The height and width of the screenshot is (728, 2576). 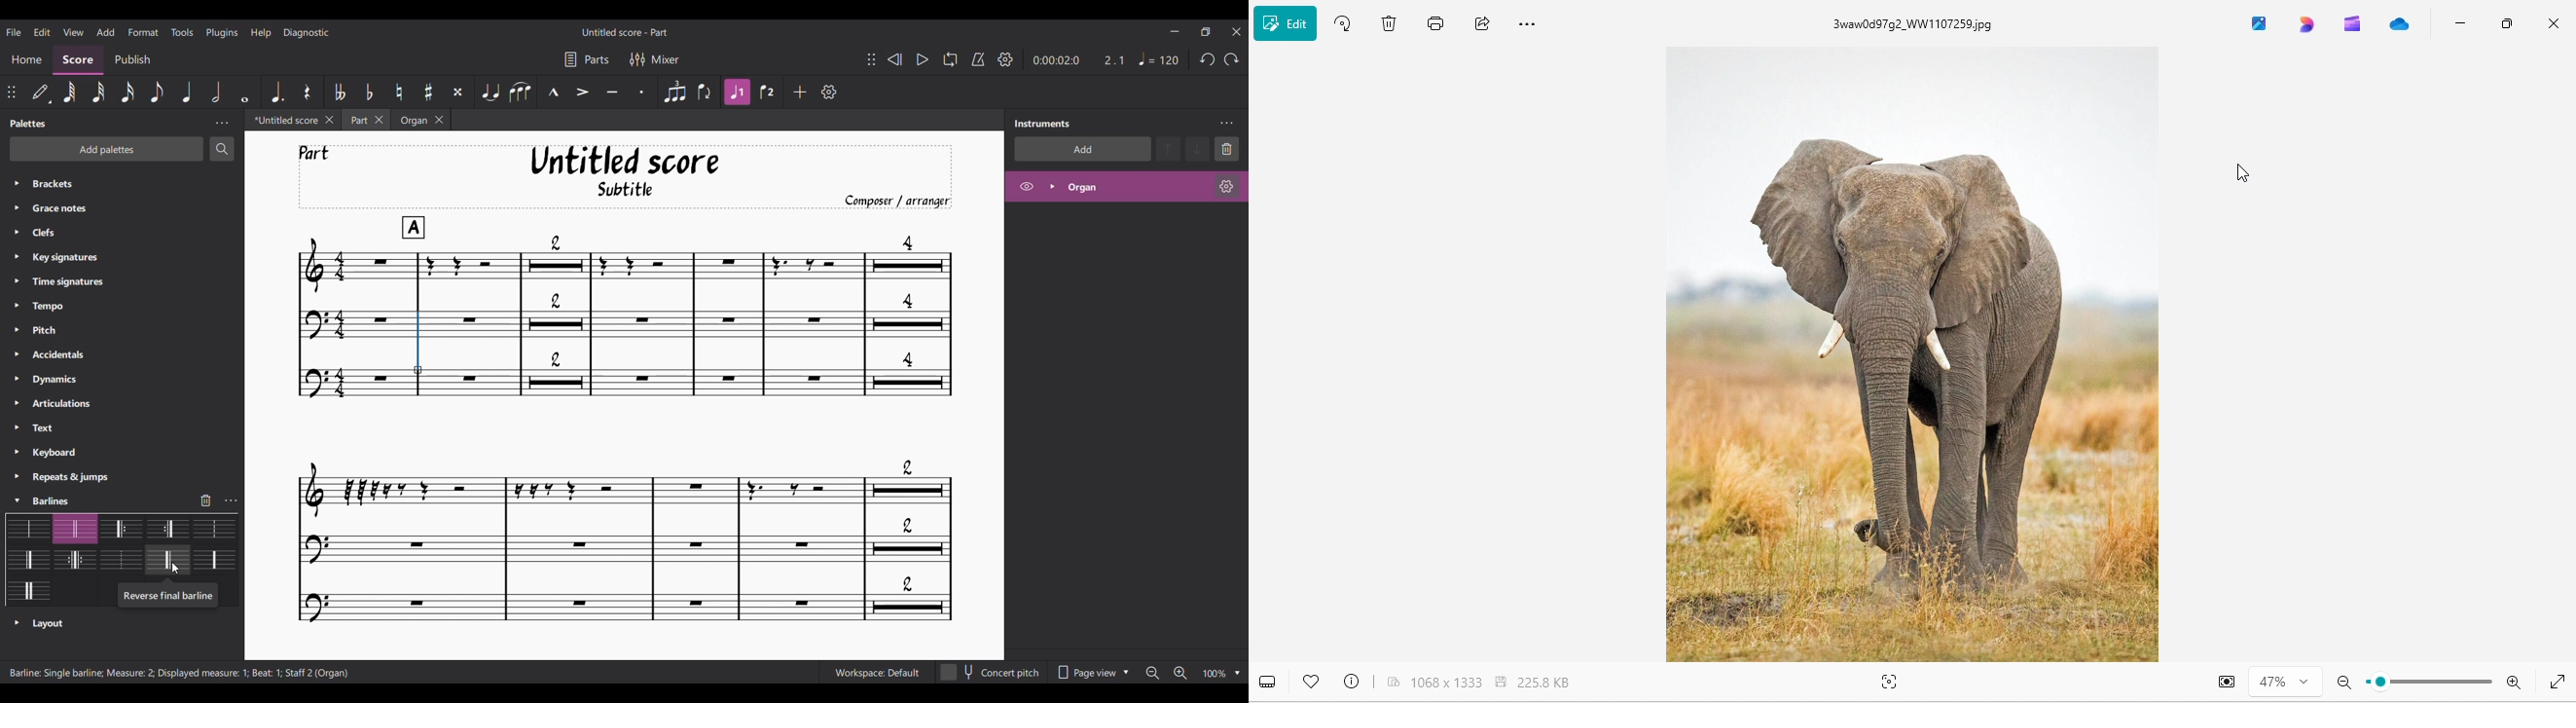 I want to click on Augmentation dot, so click(x=277, y=92).